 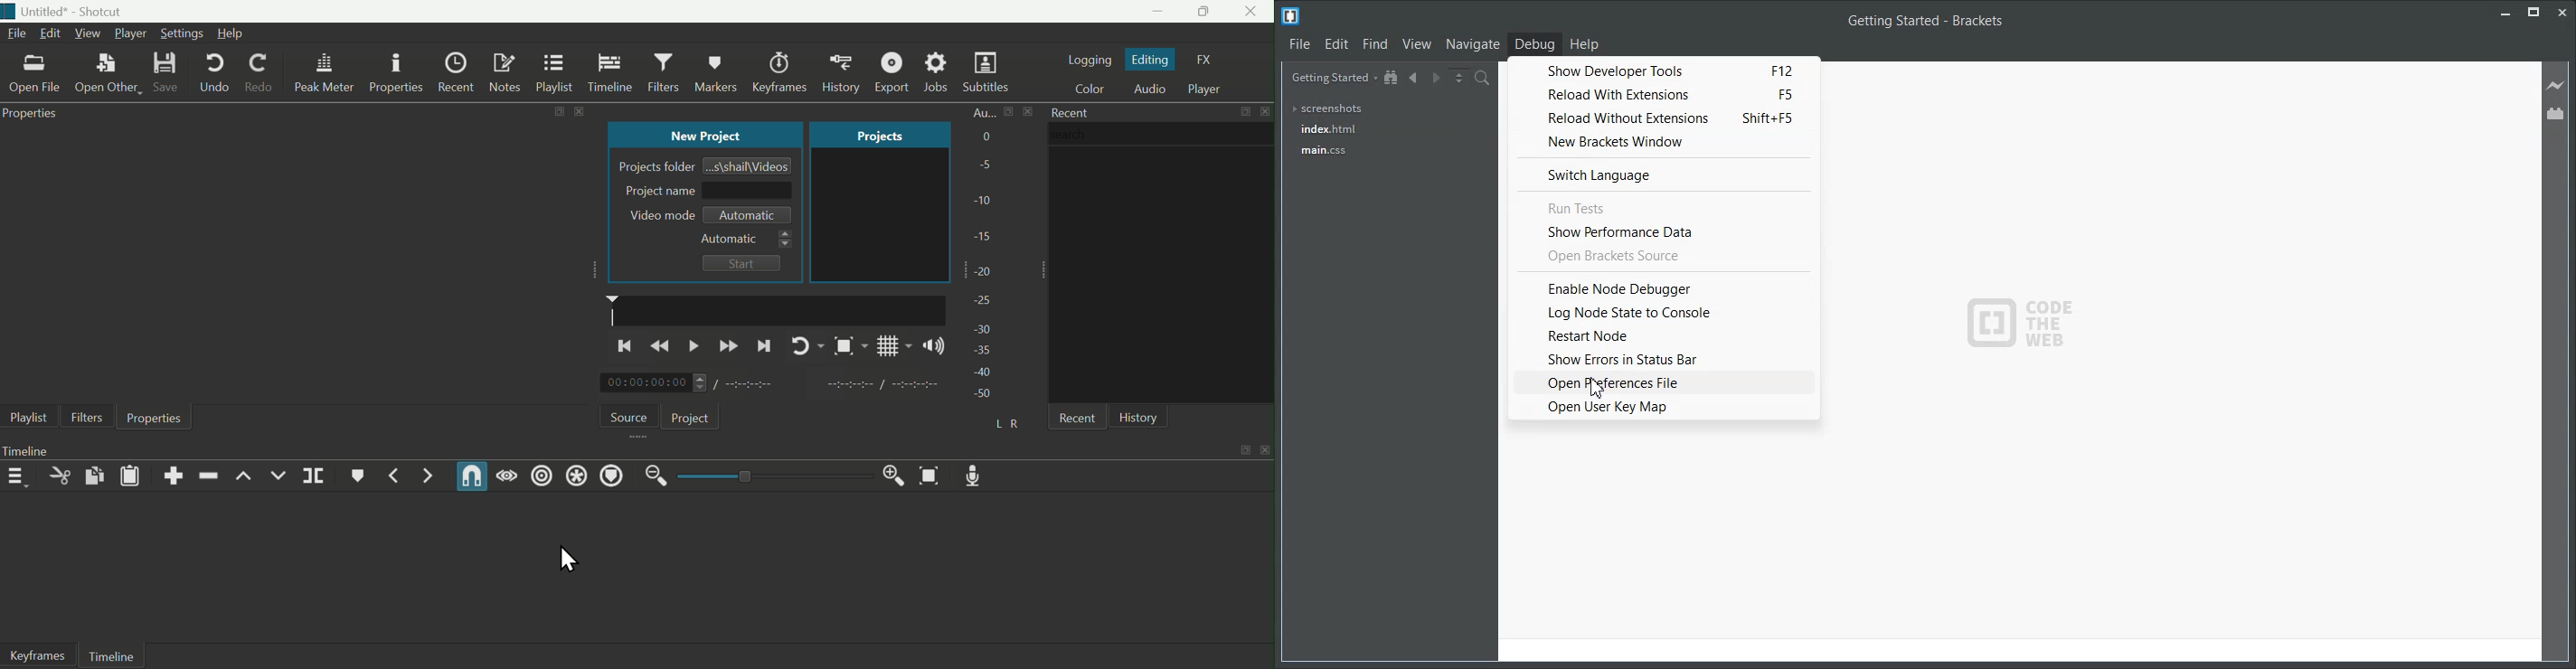 What do you see at coordinates (2556, 113) in the screenshot?
I see `Extension Manager` at bounding box center [2556, 113].